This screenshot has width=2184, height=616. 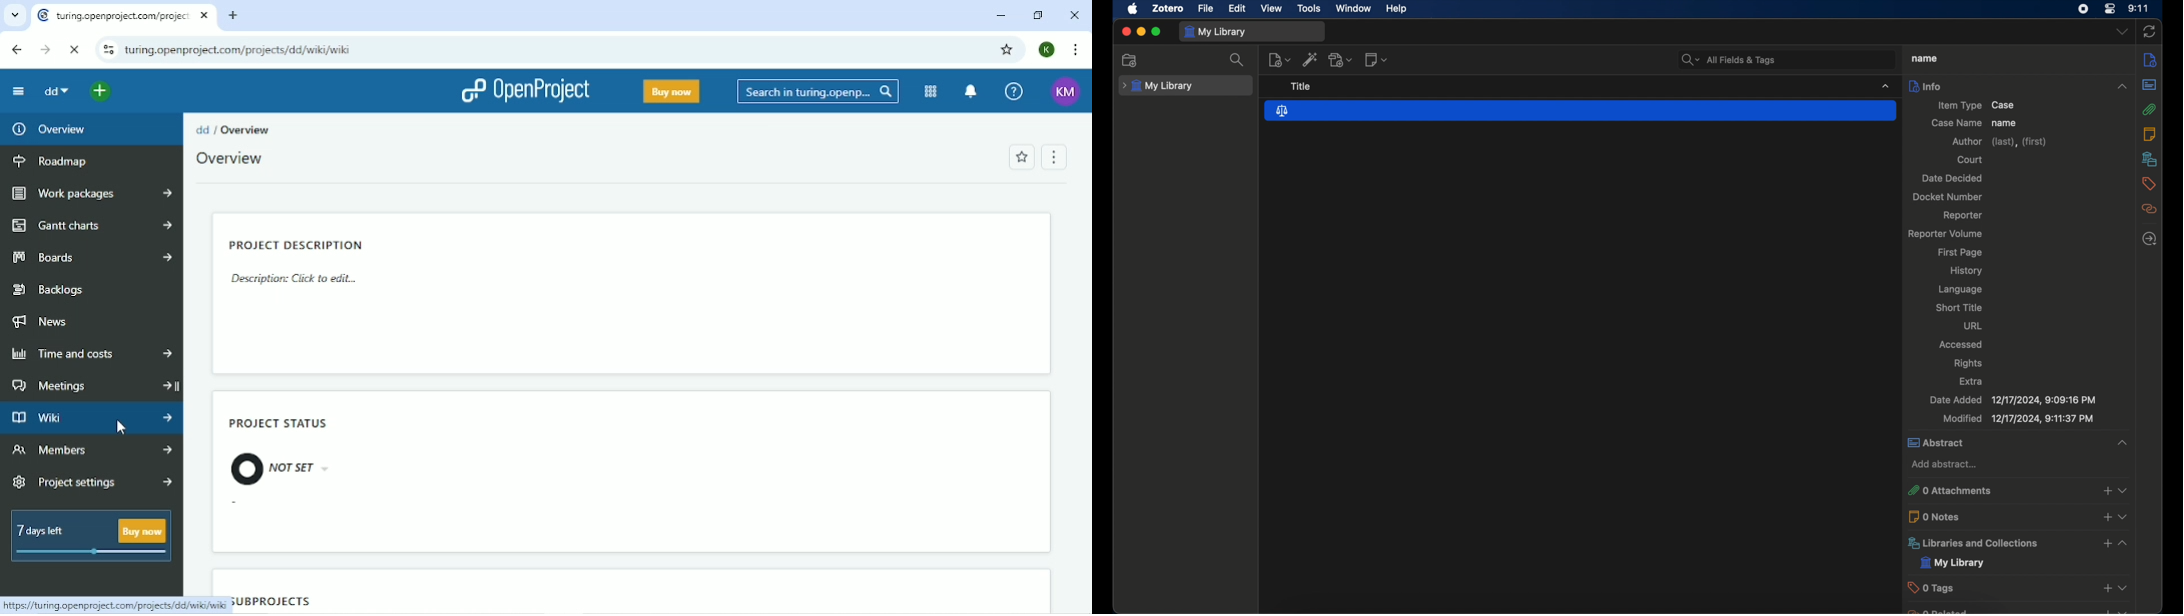 What do you see at coordinates (1961, 345) in the screenshot?
I see `accessed` at bounding box center [1961, 345].